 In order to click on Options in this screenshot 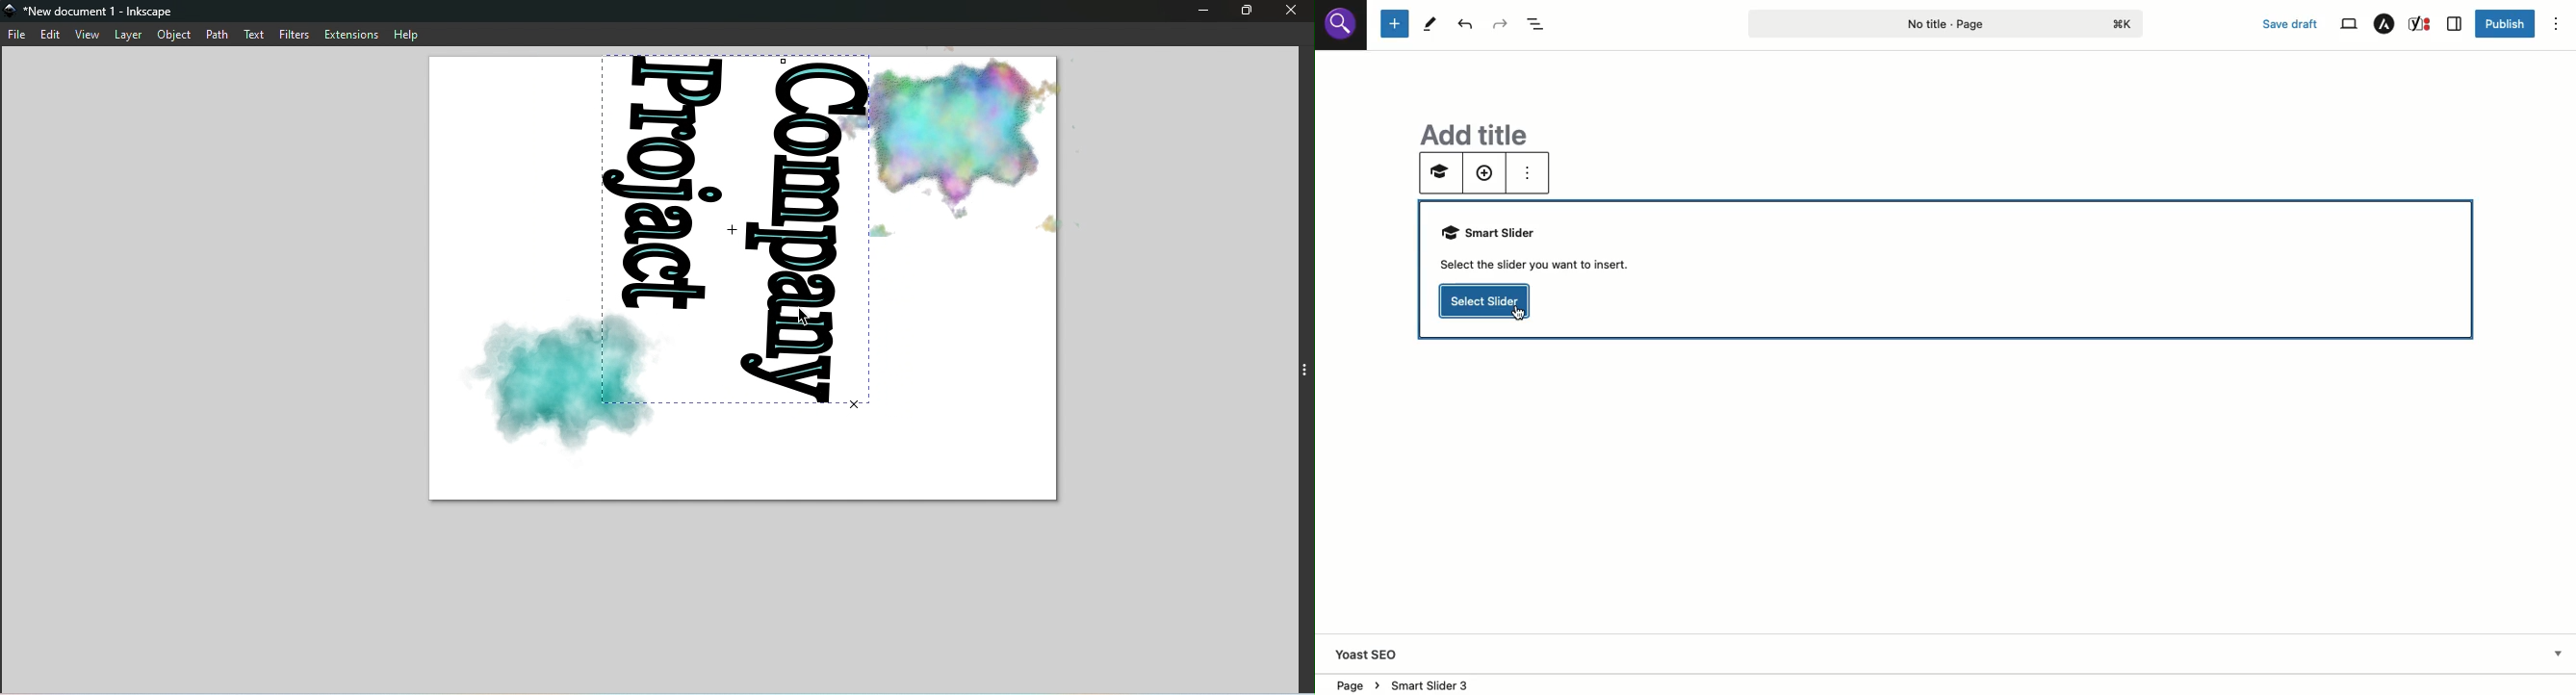, I will do `click(2557, 24)`.